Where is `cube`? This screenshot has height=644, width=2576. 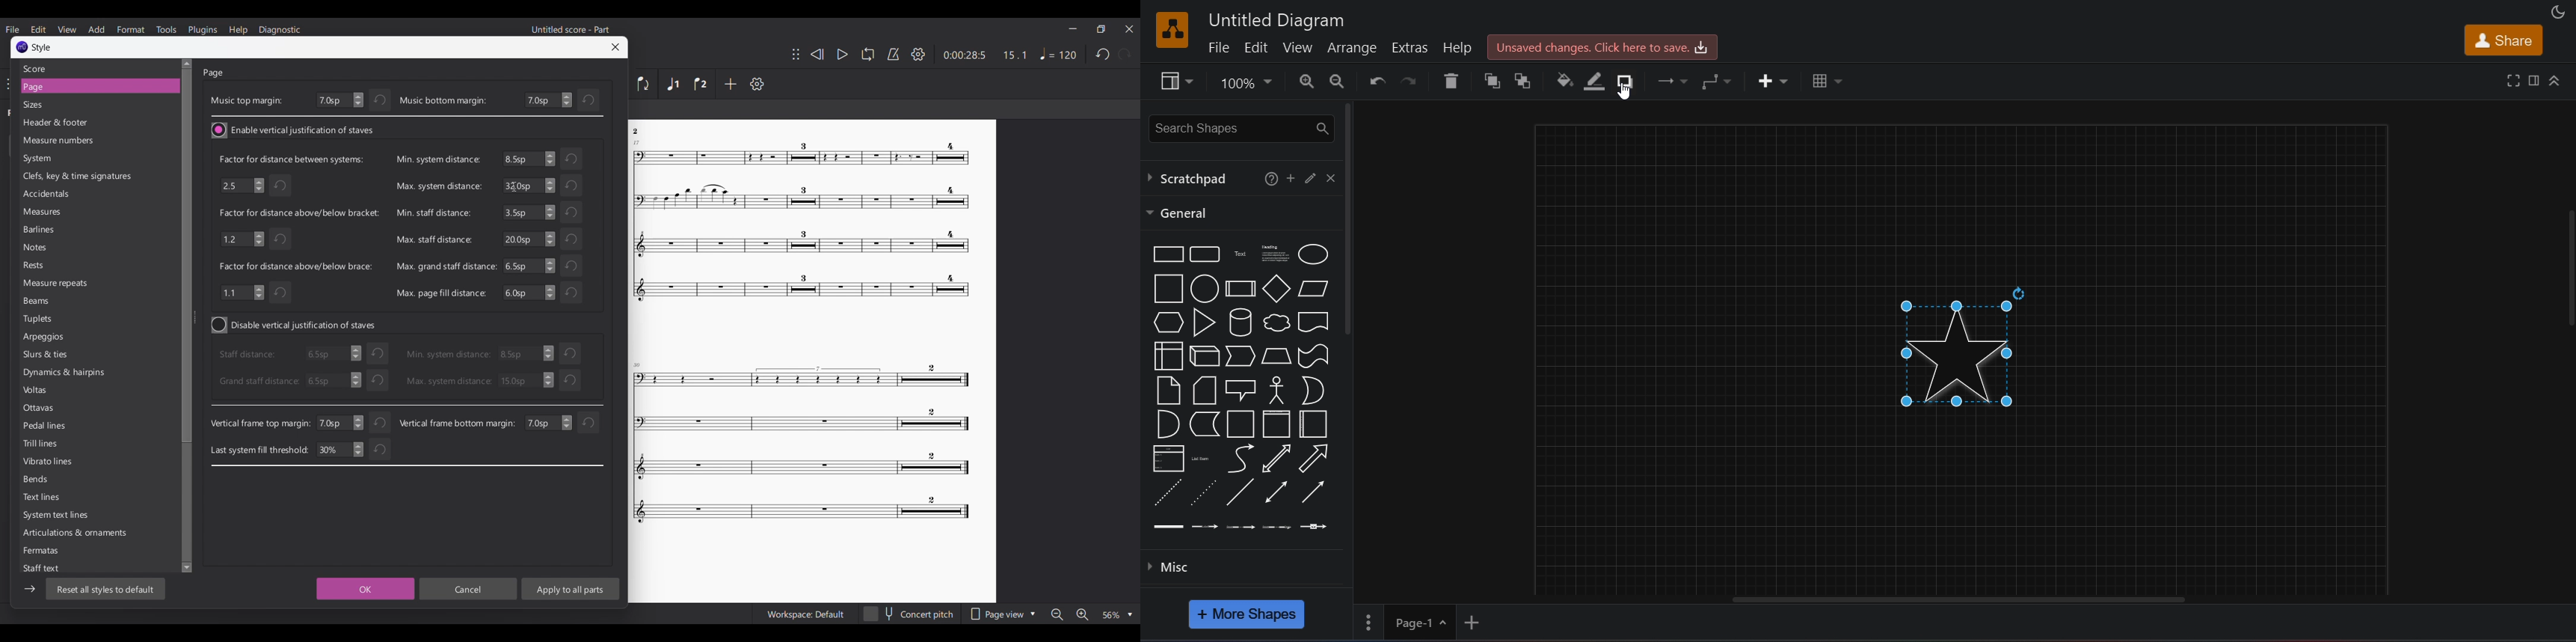
cube is located at coordinates (1205, 357).